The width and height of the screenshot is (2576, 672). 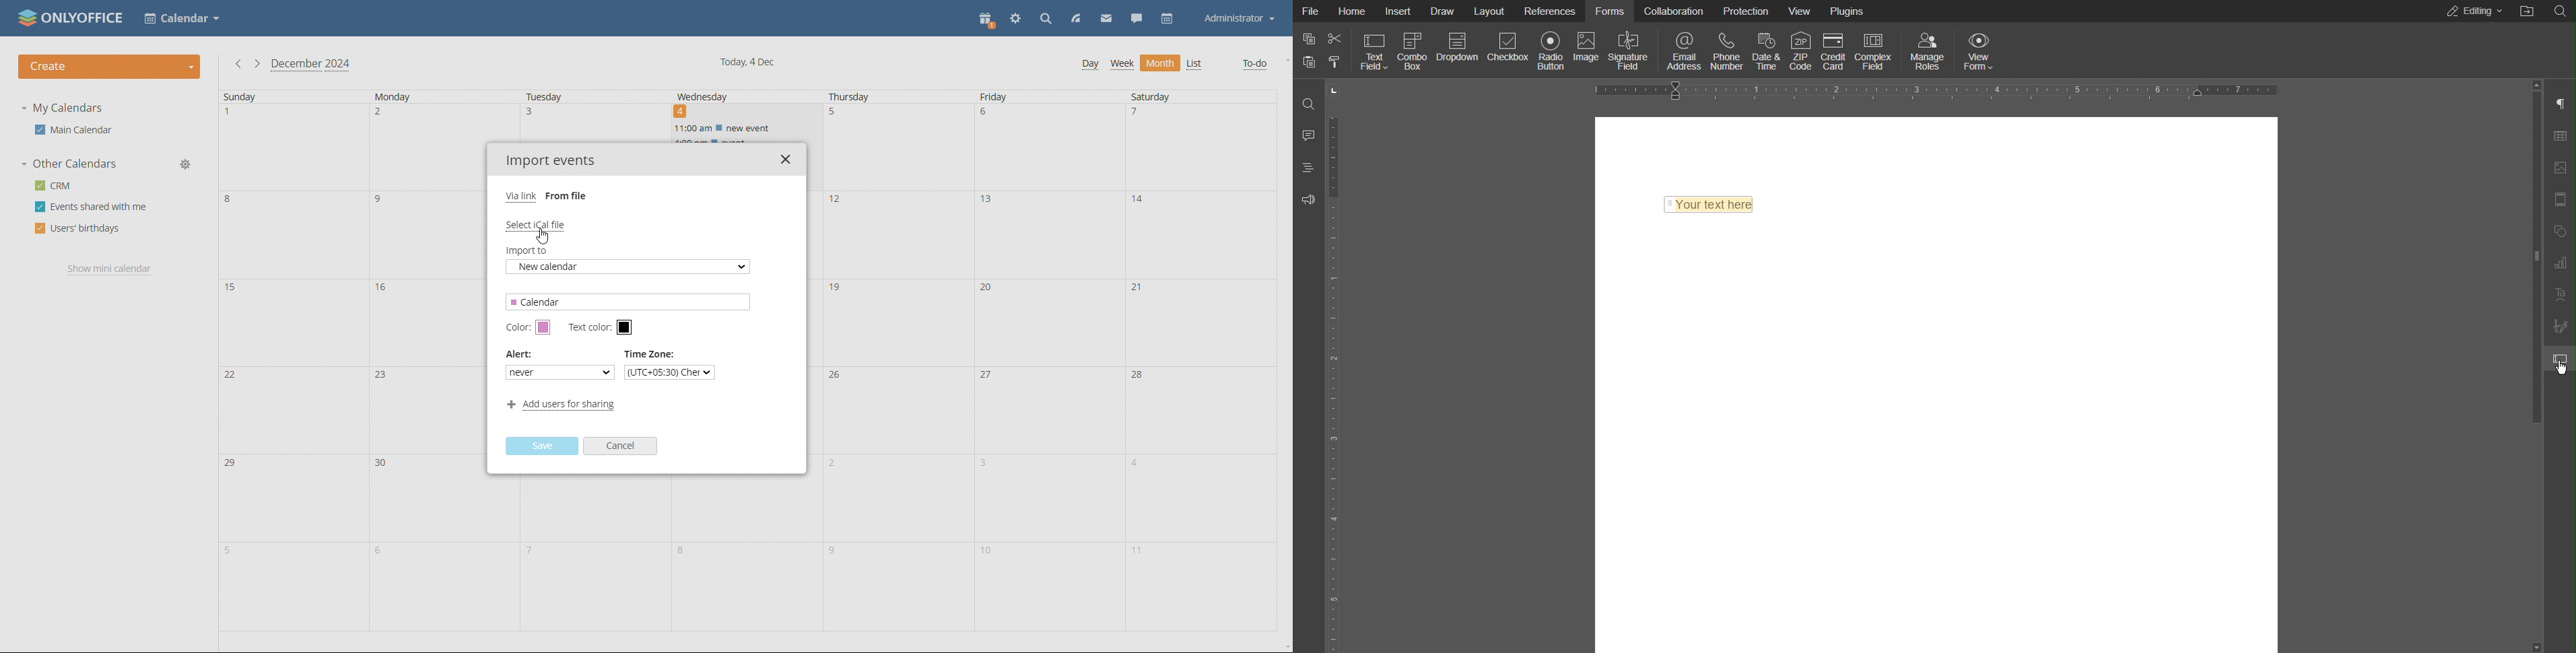 What do you see at coordinates (551, 162) in the screenshot?
I see `import events` at bounding box center [551, 162].